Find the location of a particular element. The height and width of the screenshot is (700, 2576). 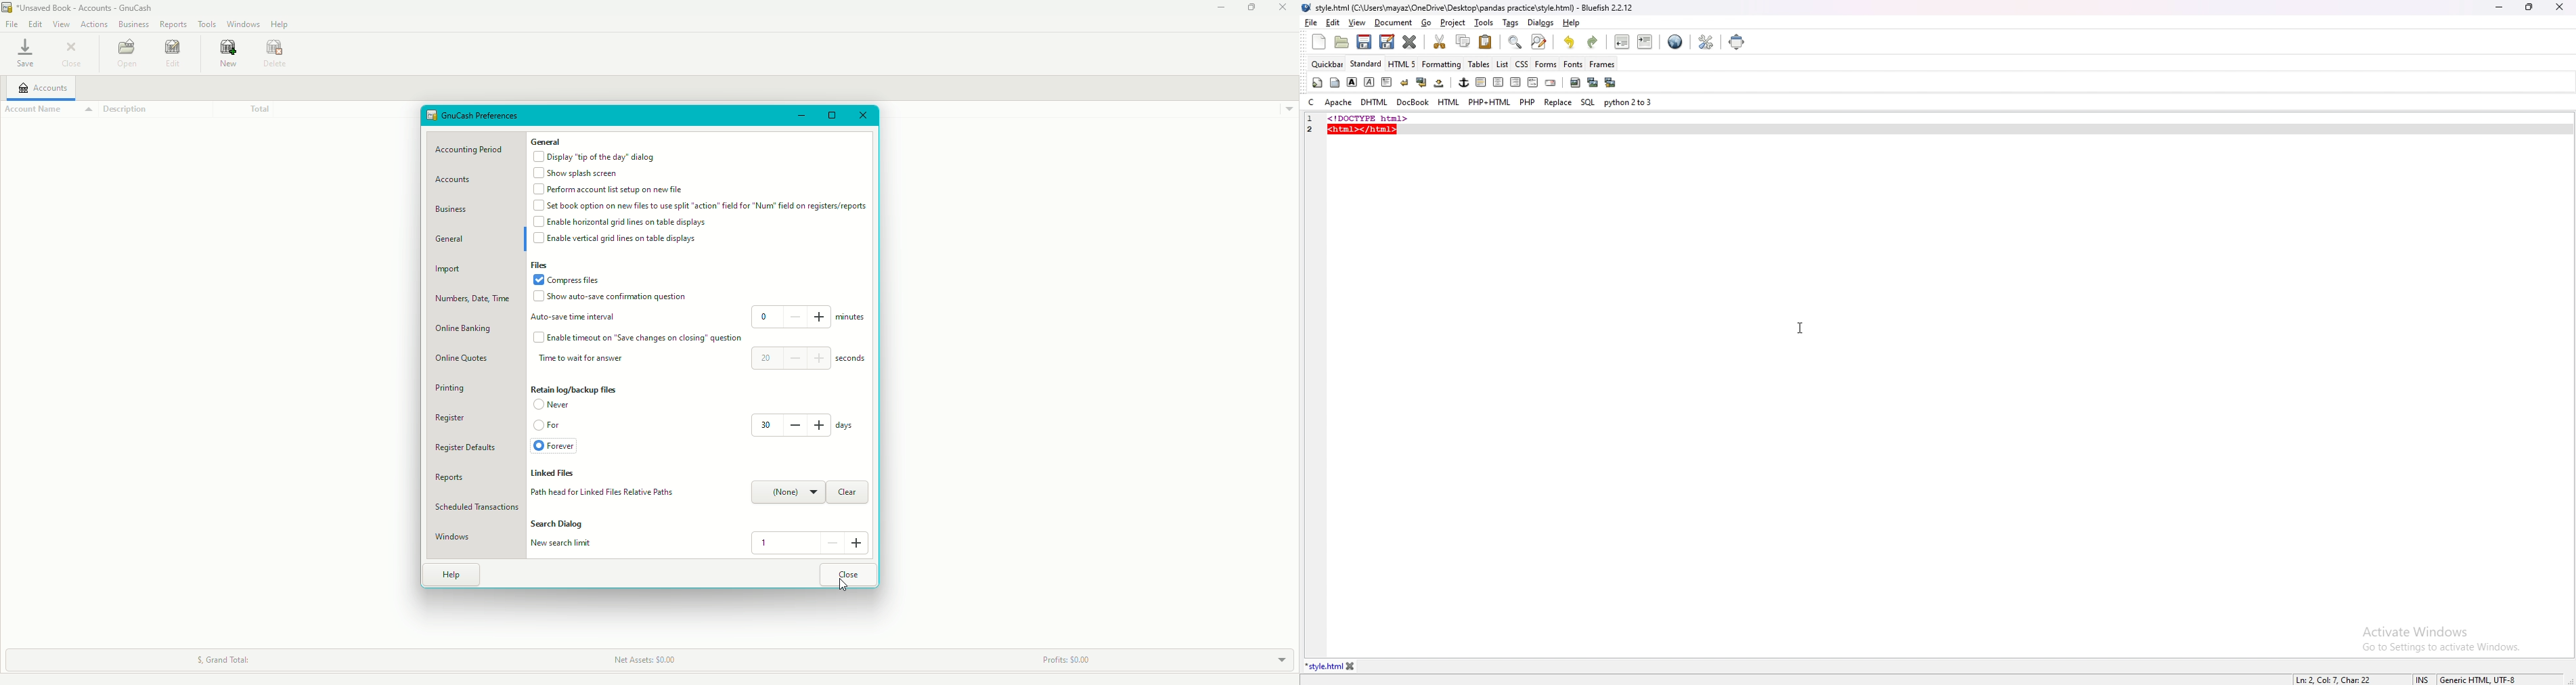

days is located at coordinates (845, 426).